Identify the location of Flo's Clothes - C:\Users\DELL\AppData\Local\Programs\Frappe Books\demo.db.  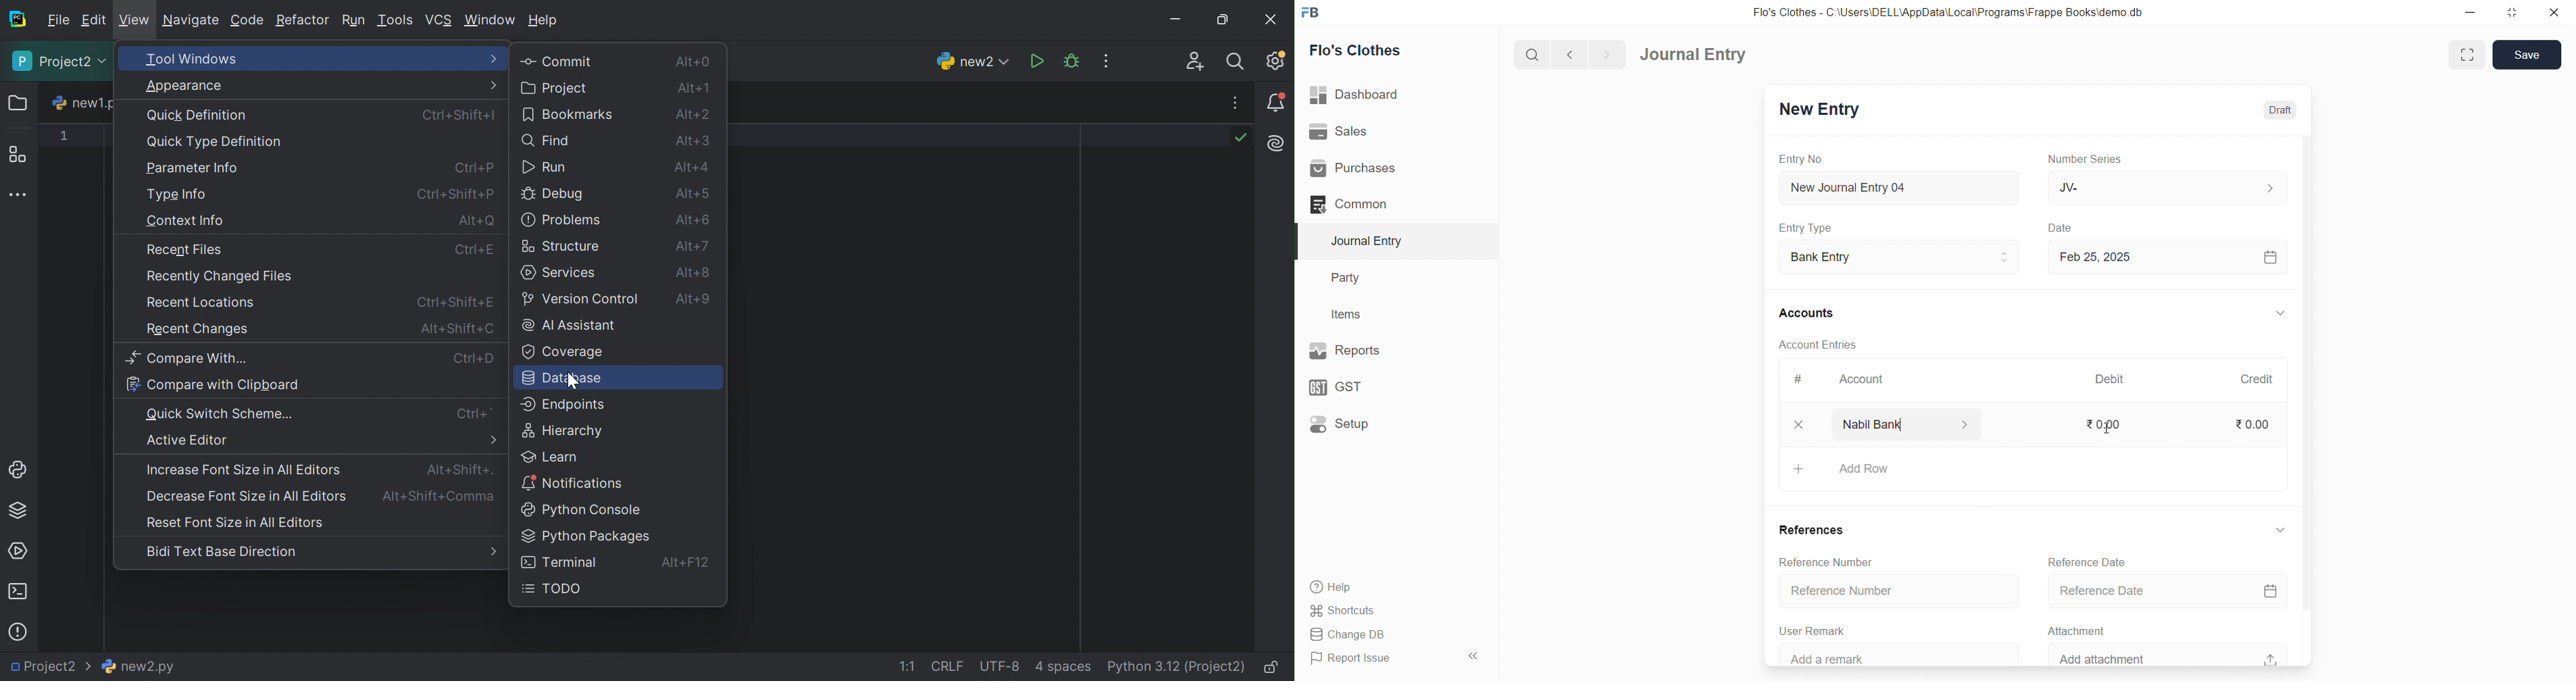
(1958, 13).